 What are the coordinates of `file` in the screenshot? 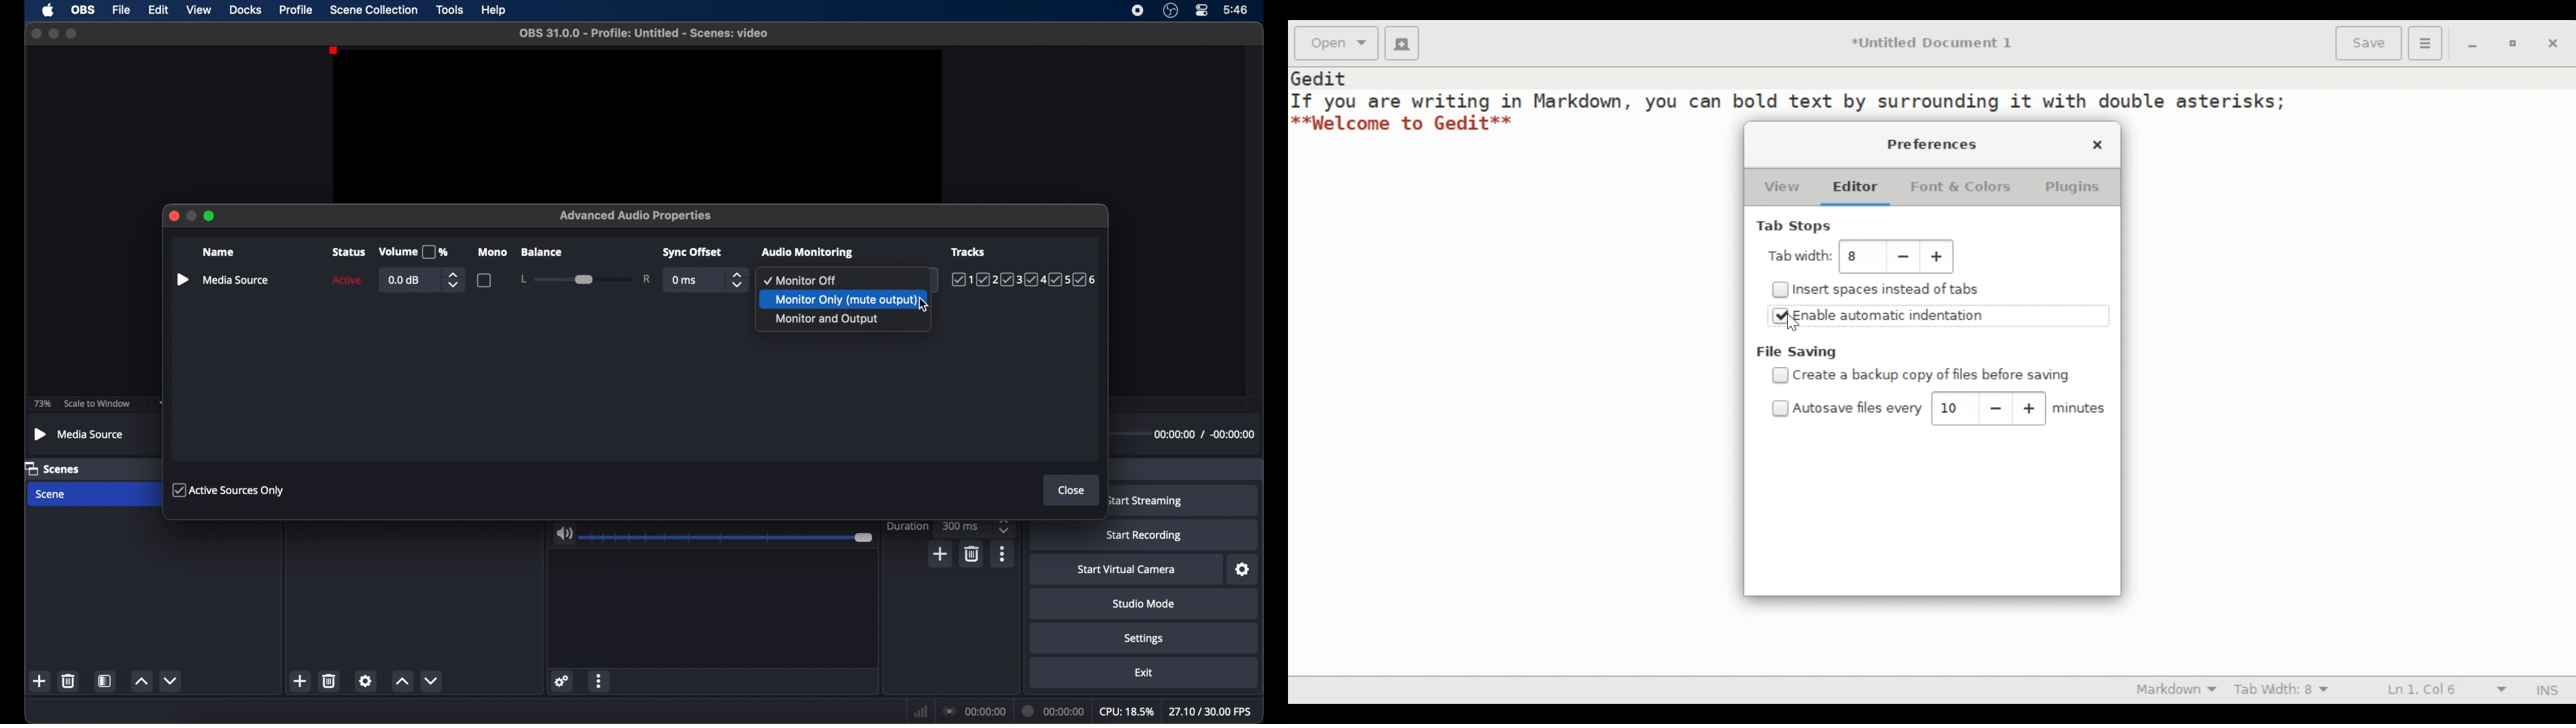 It's located at (121, 10).